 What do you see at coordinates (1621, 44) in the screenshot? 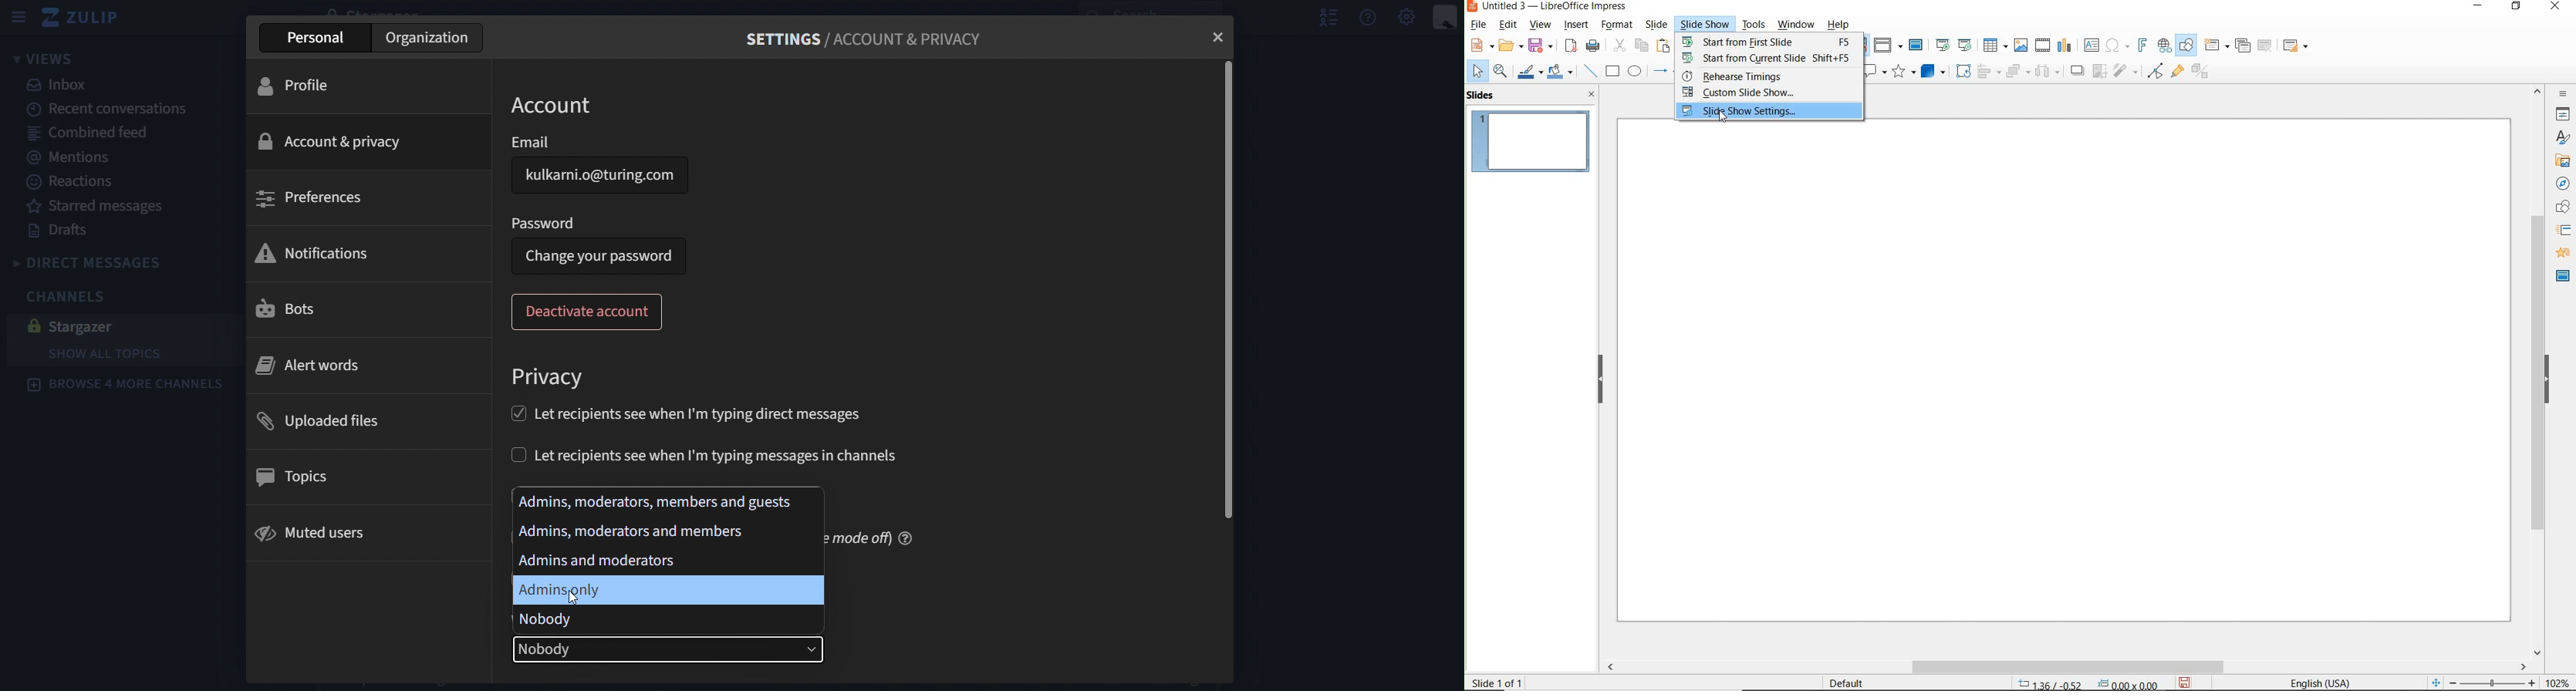
I see `CUT` at bounding box center [1621, 44].